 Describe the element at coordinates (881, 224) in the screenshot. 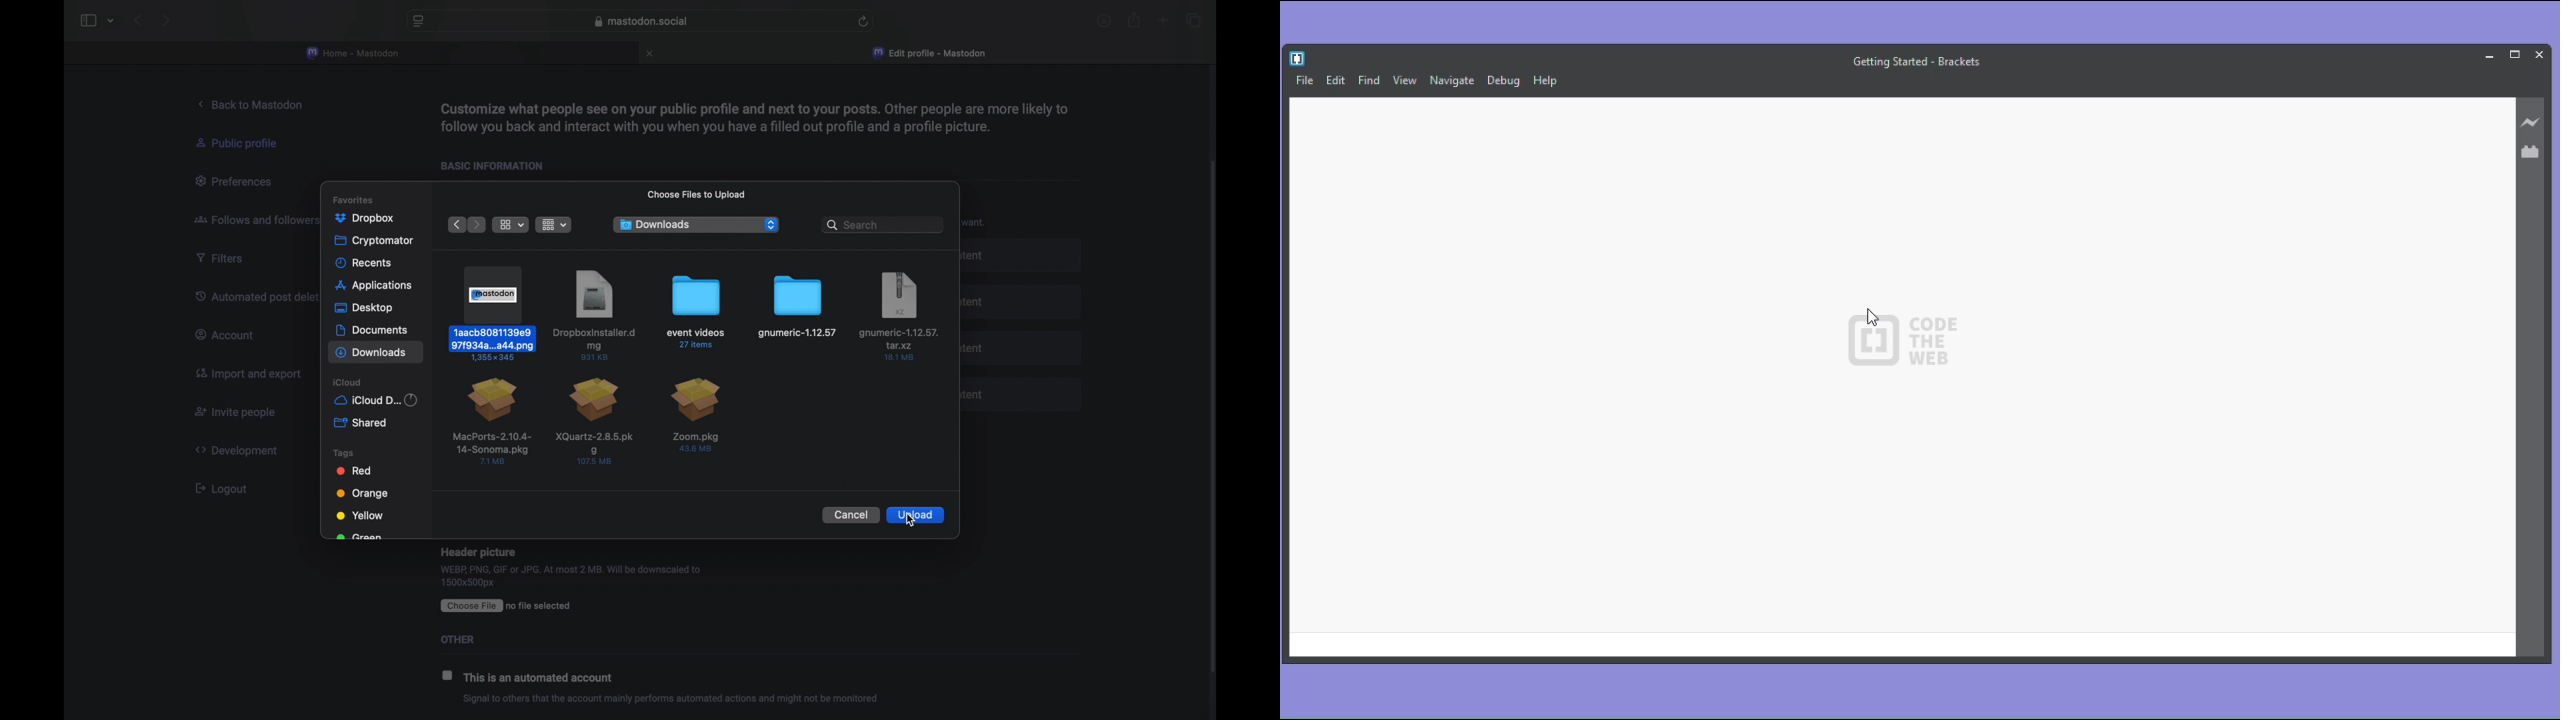

I see `search bar` at that location.